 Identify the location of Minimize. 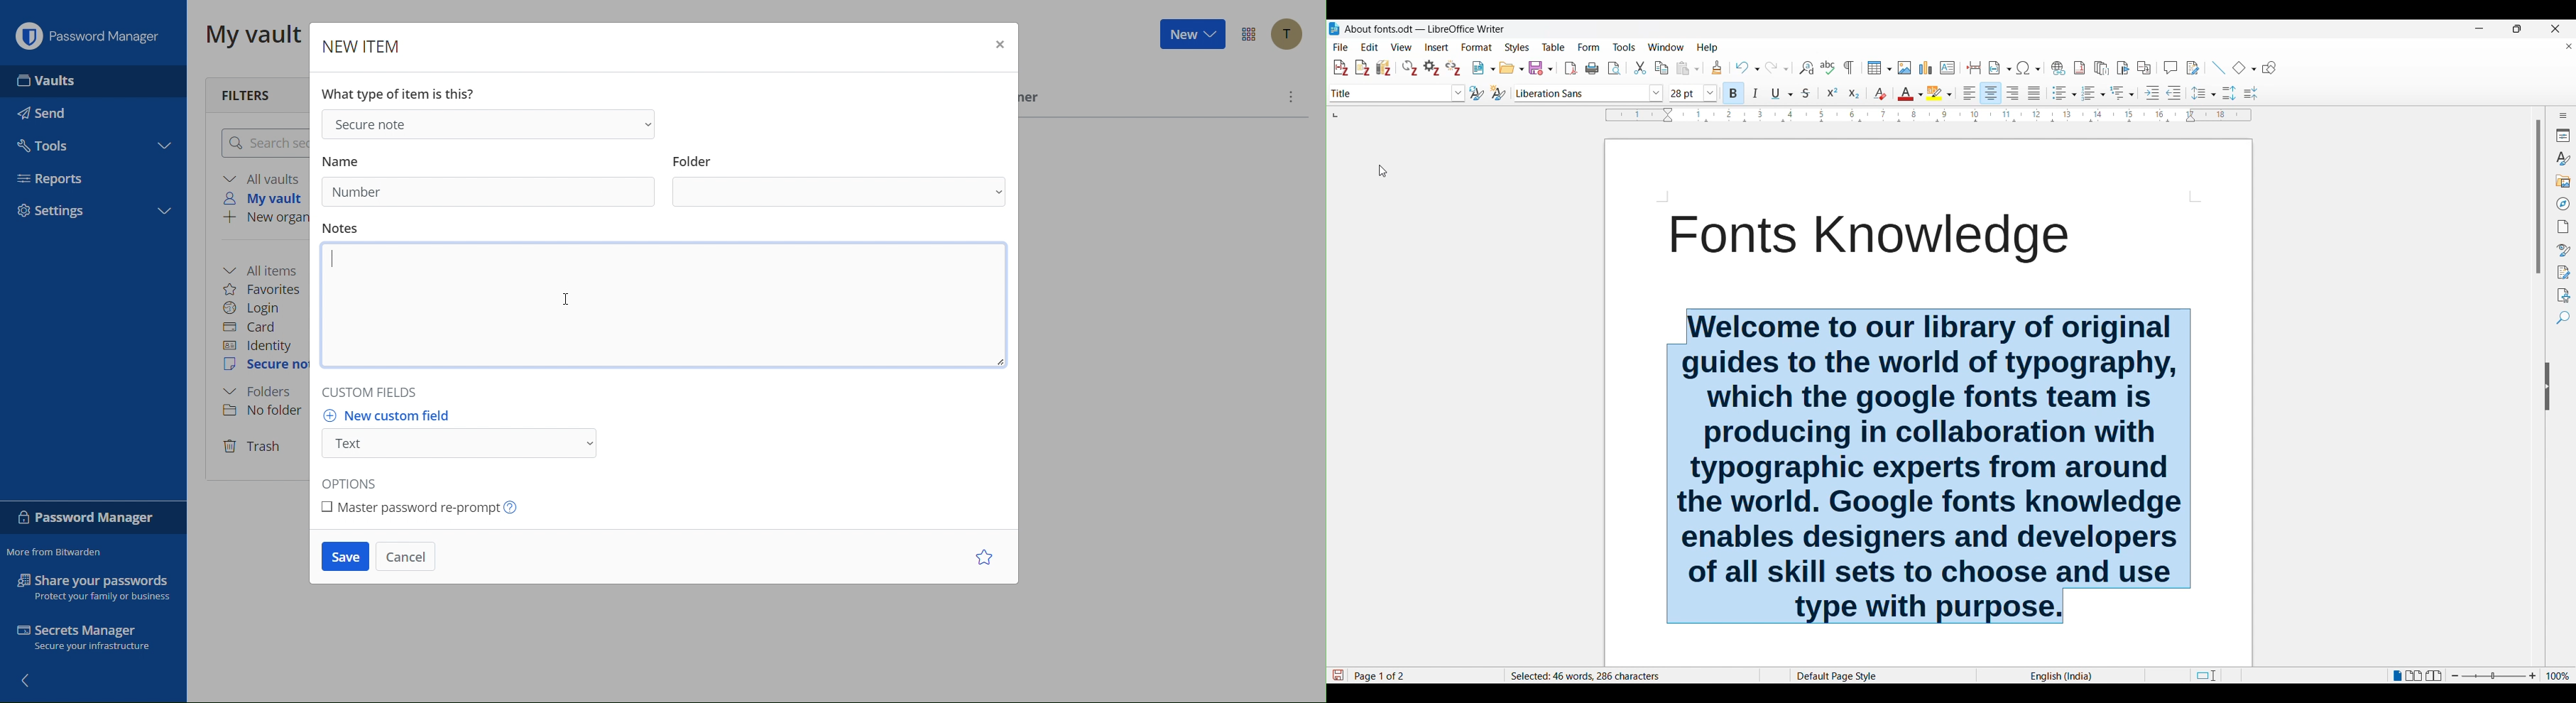
(2479, 29).